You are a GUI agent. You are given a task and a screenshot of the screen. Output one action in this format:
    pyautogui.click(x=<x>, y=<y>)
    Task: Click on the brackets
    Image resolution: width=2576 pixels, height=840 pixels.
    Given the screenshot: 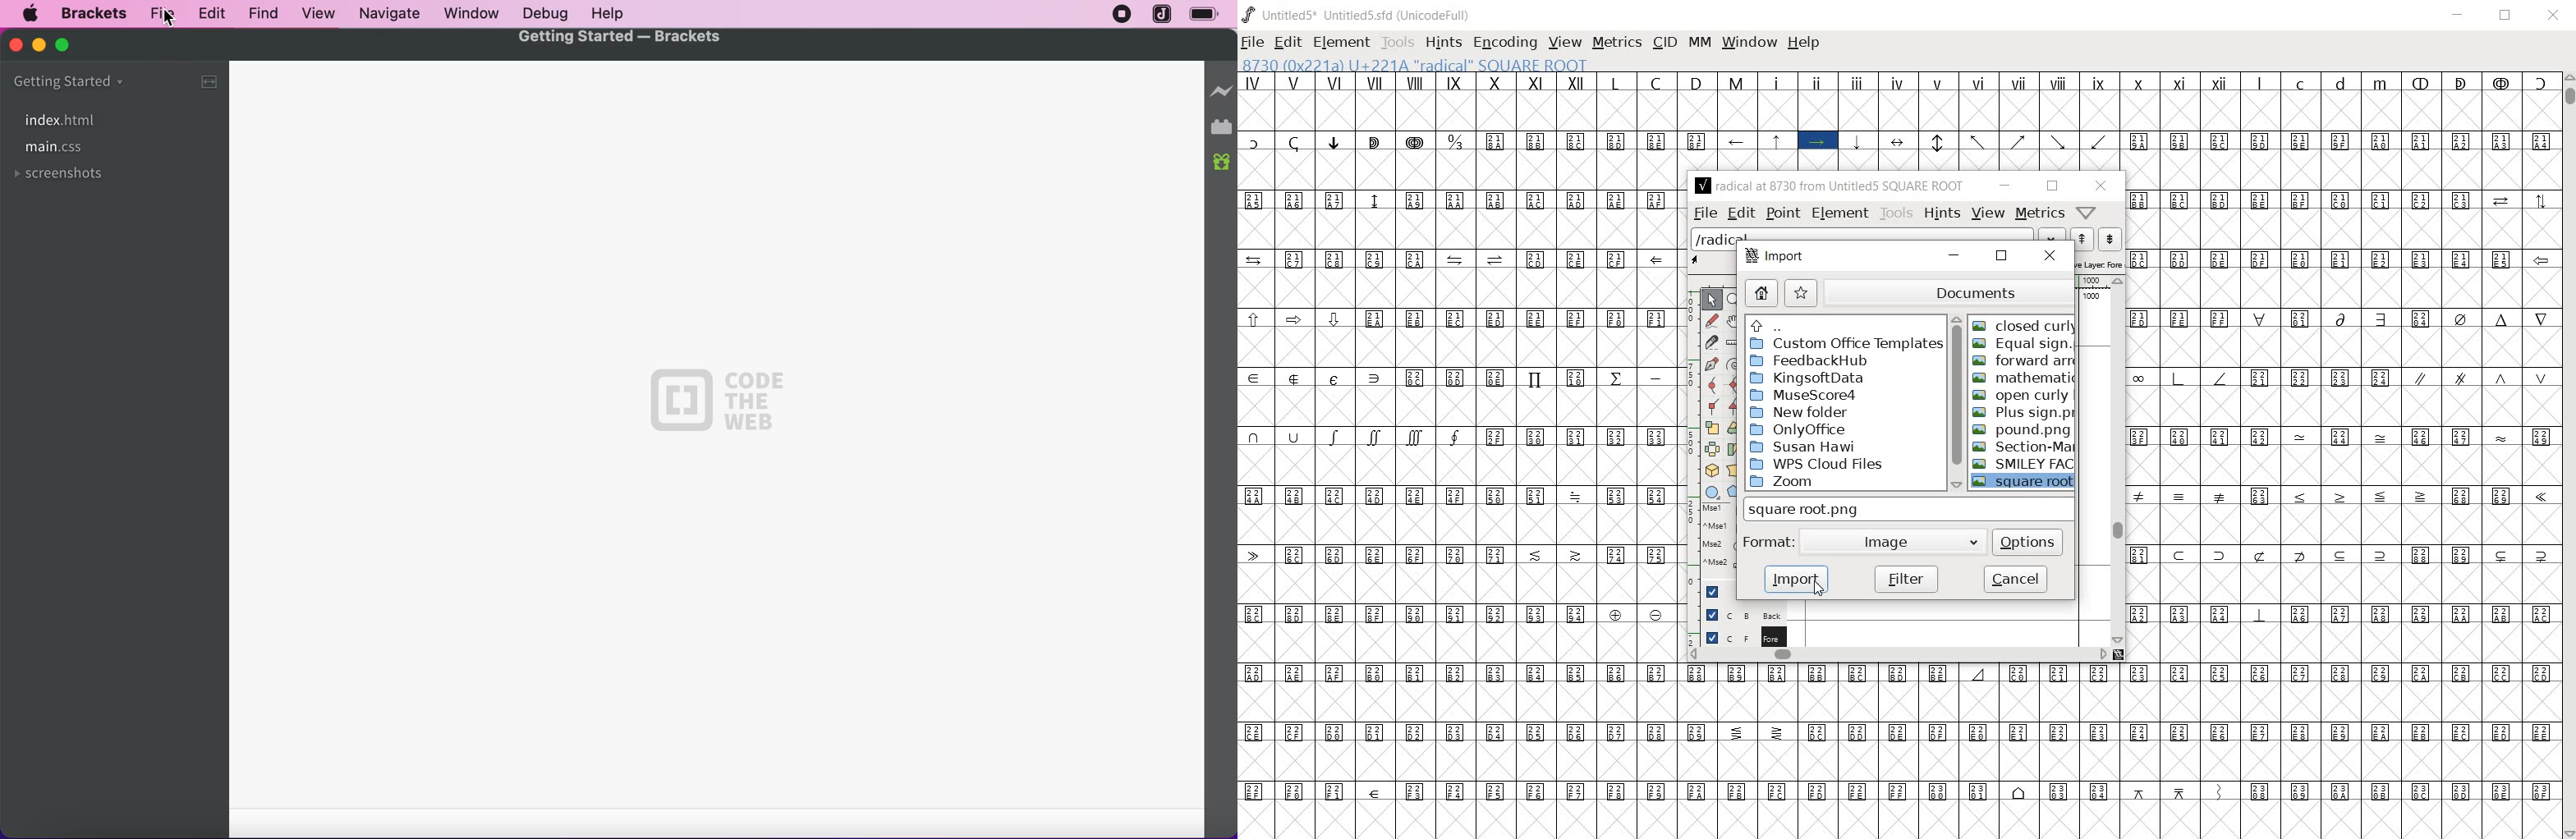 What is the action you would take?
    pyautogui.click(x=91, y=14)
    